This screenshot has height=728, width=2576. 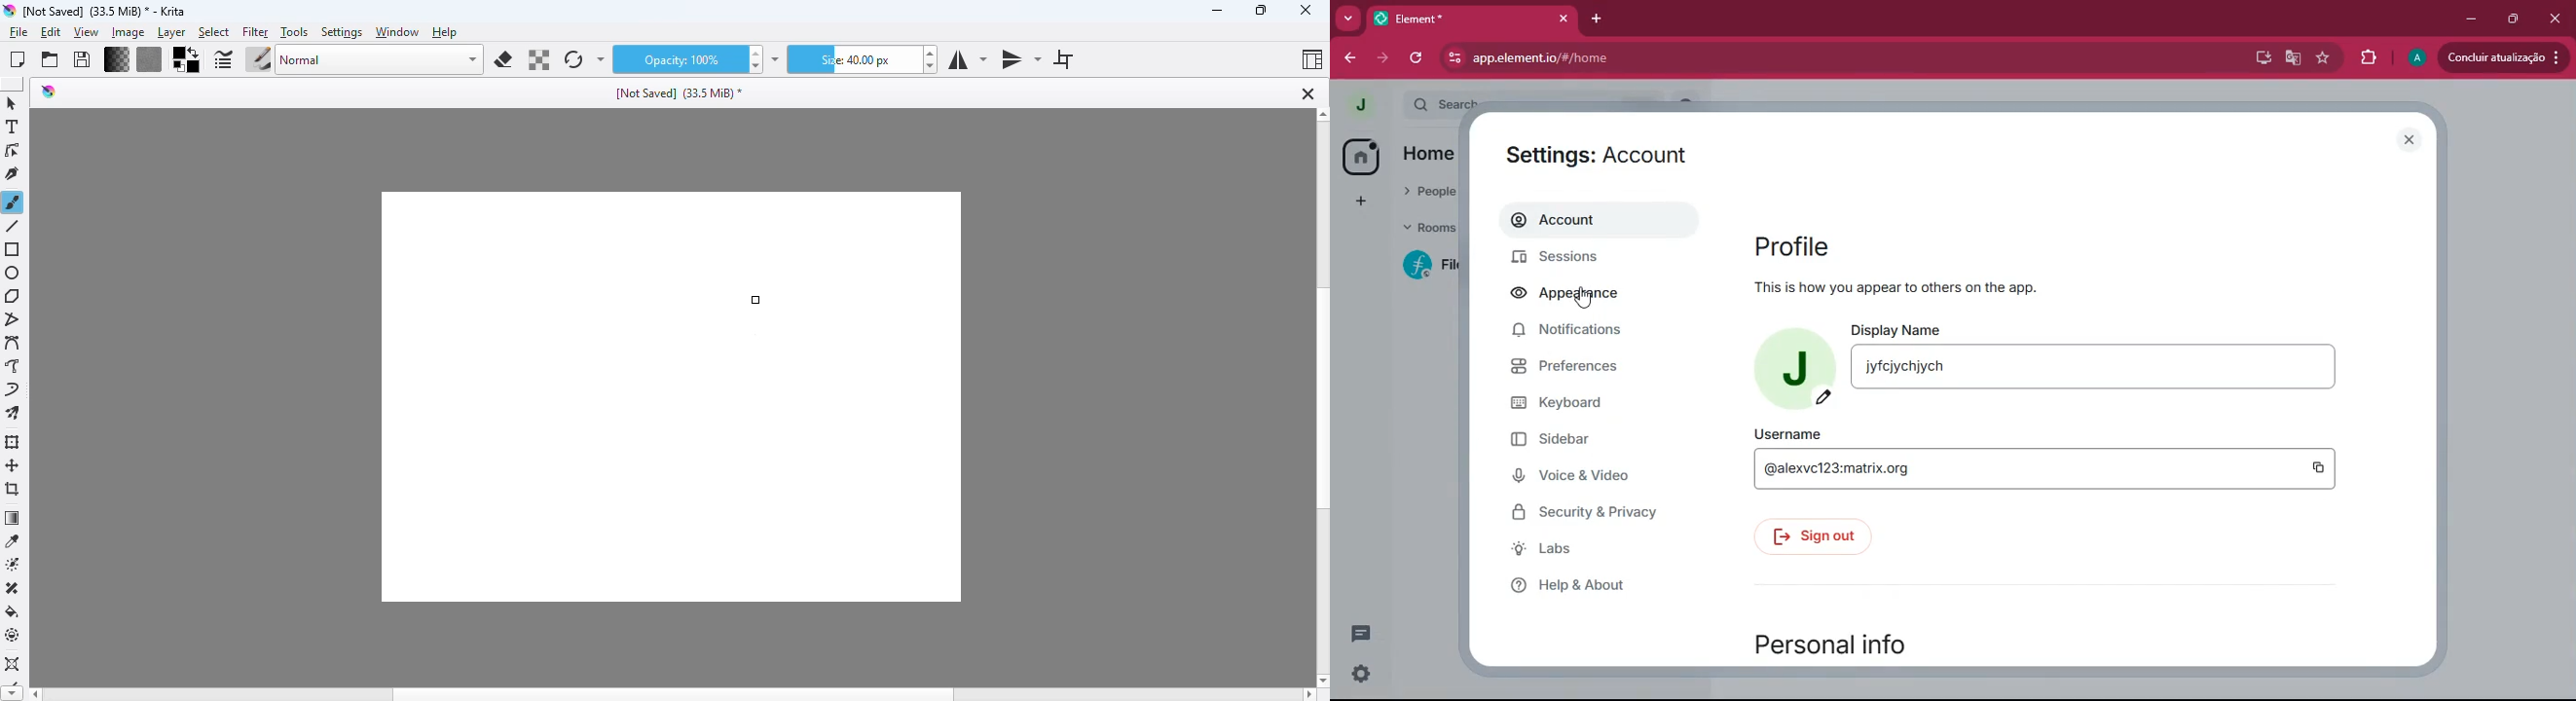 What do you see at coordinates (224, 58) in the screenshot?
I see `edit brush settings` at bounding box center [224, 58].